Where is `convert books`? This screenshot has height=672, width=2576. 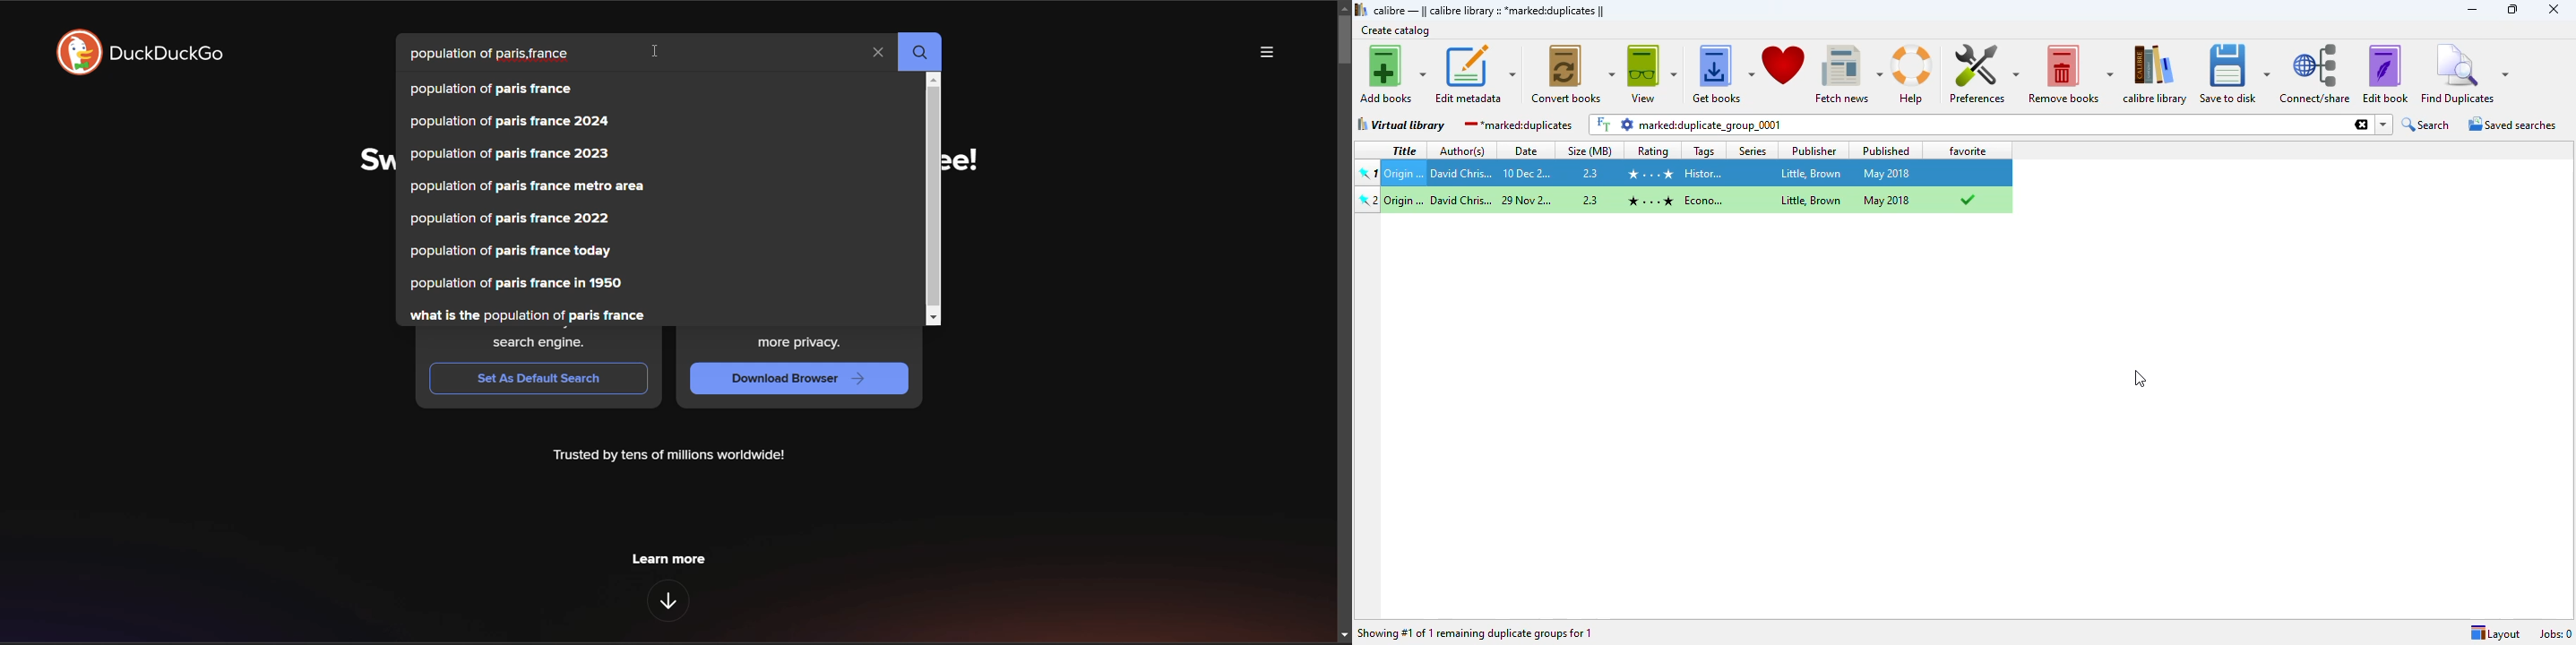 convert books is located at coordinates (1571, 74).